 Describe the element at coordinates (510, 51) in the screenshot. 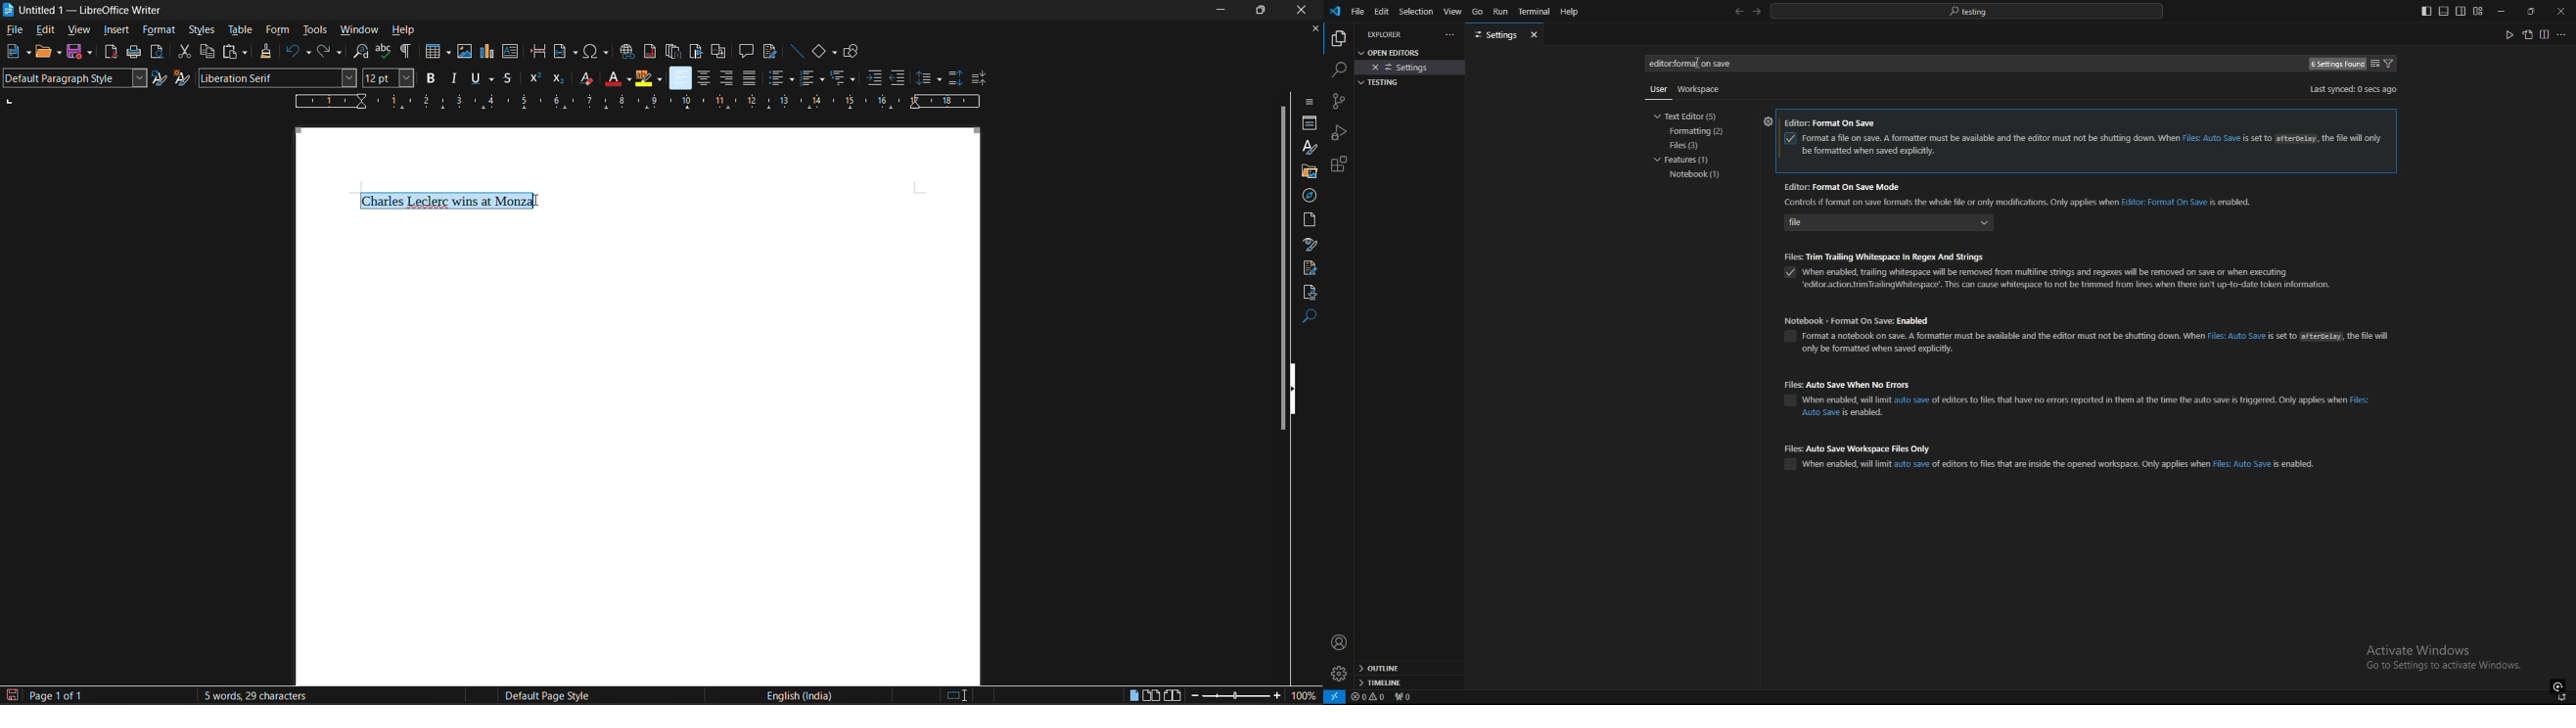

I see `insert text box` at that location.